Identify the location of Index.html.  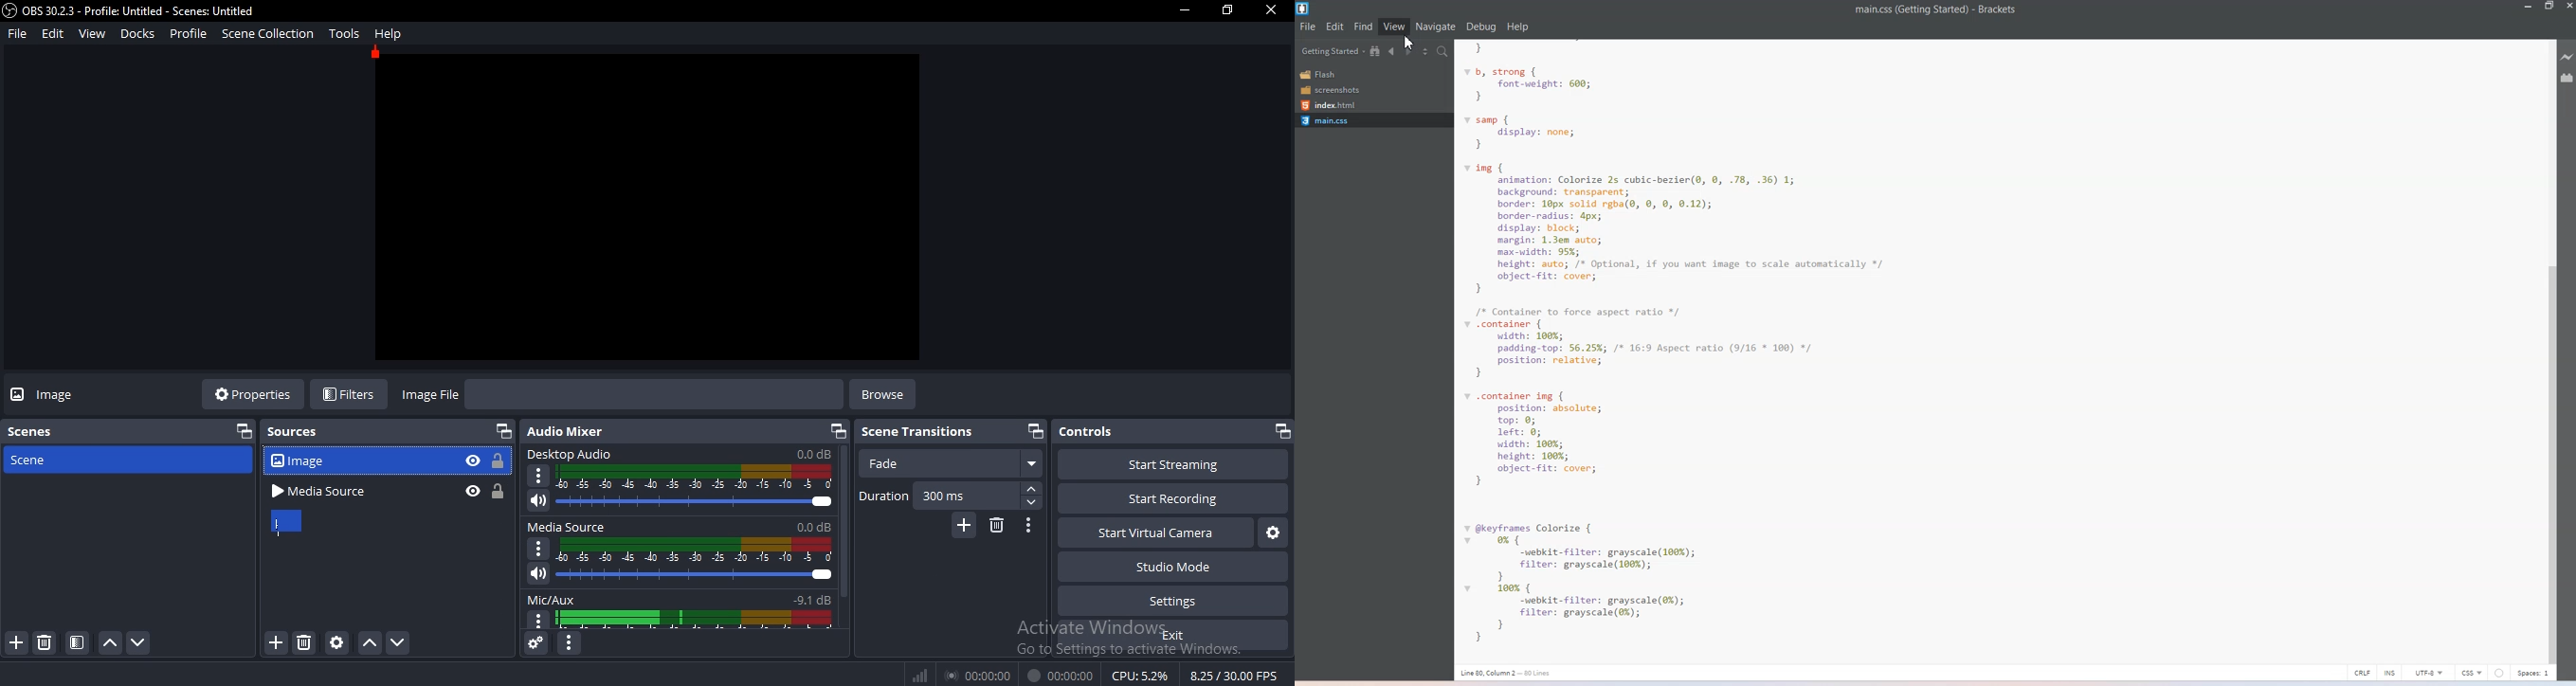
(1334, 105).